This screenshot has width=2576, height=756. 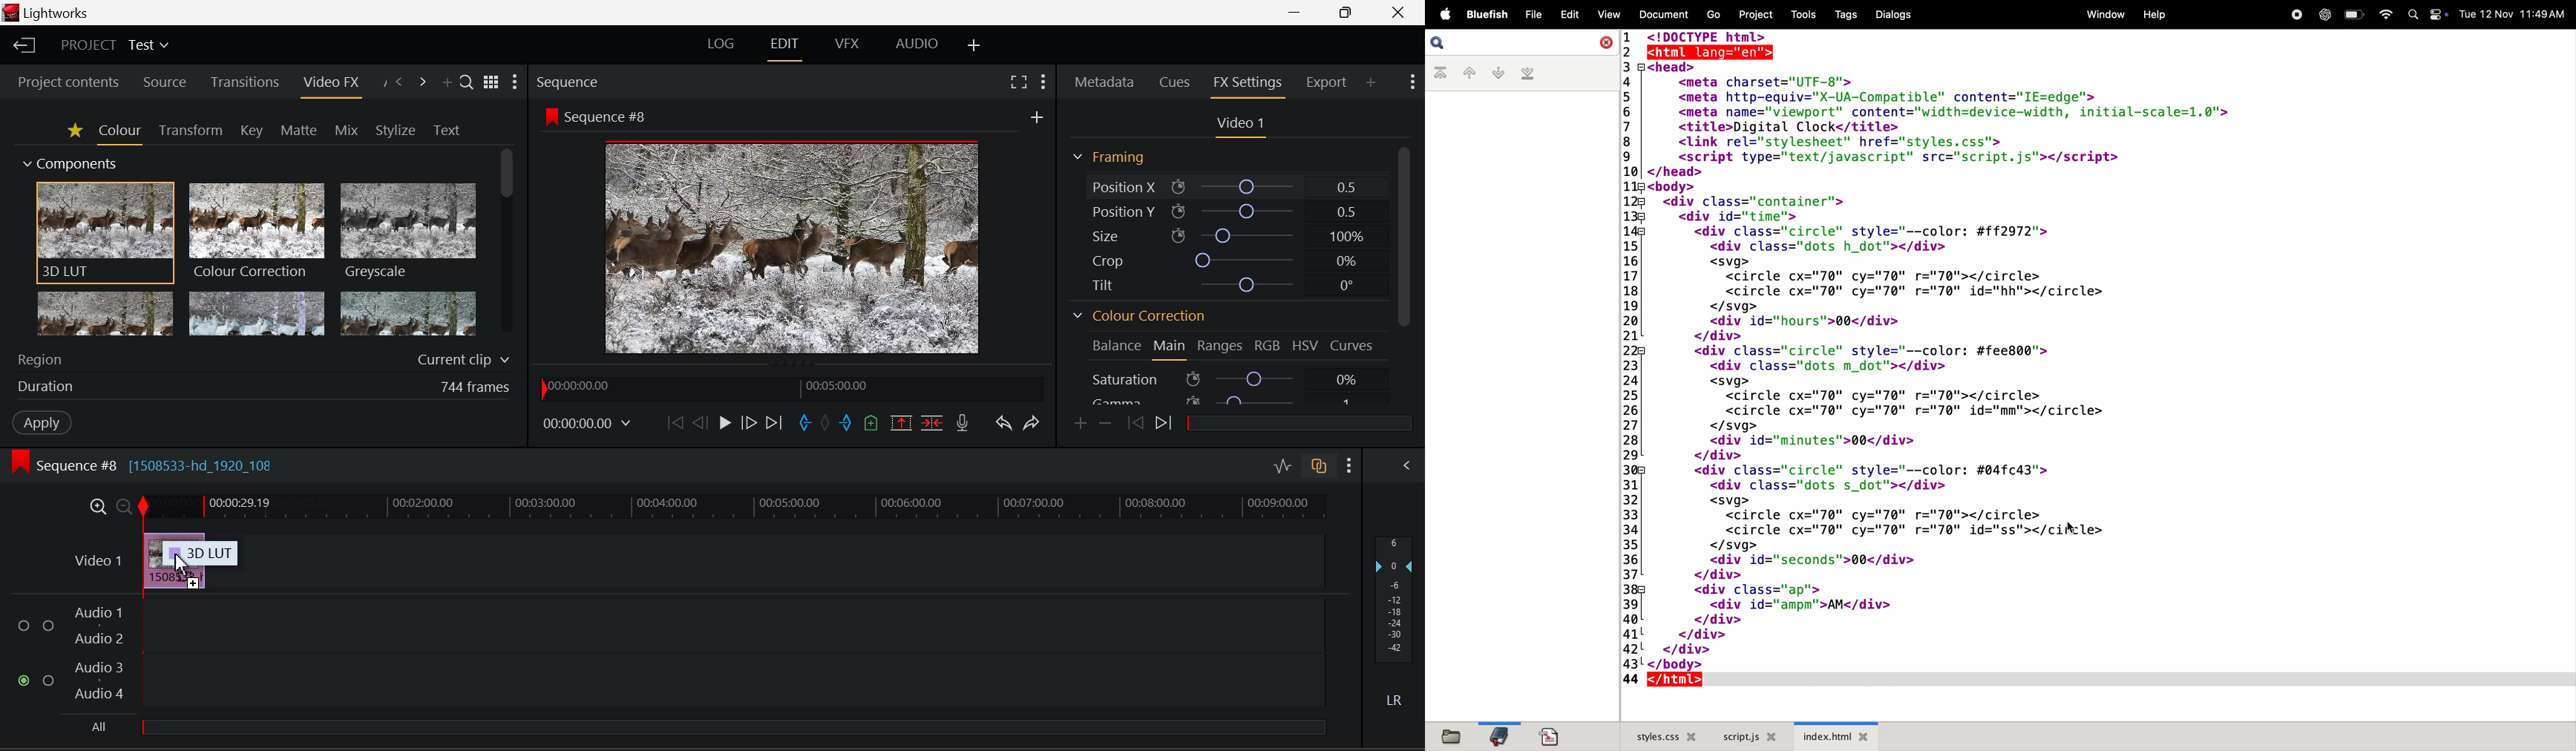 I want to click on import doc, so click(x=1549, y=736).